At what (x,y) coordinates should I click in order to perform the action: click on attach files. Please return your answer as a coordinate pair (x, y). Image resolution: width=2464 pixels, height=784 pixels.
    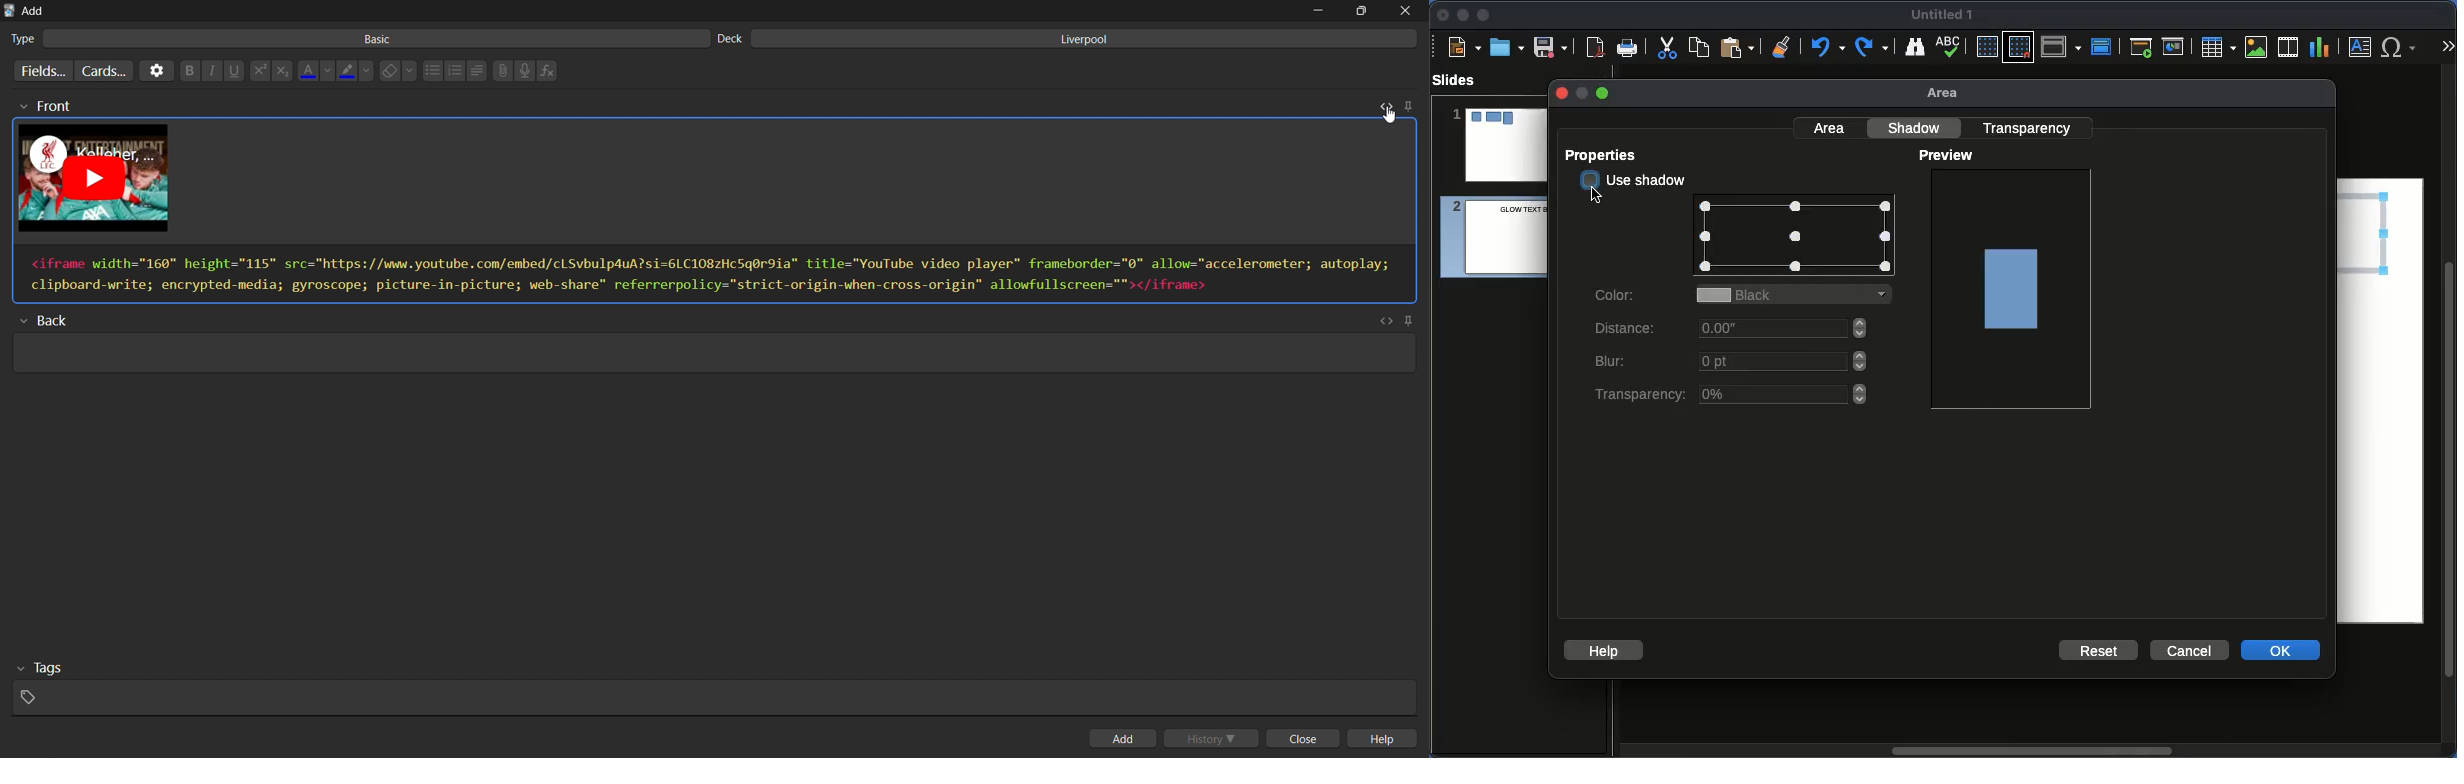
    Looking at the image, I should click on (502, 71).